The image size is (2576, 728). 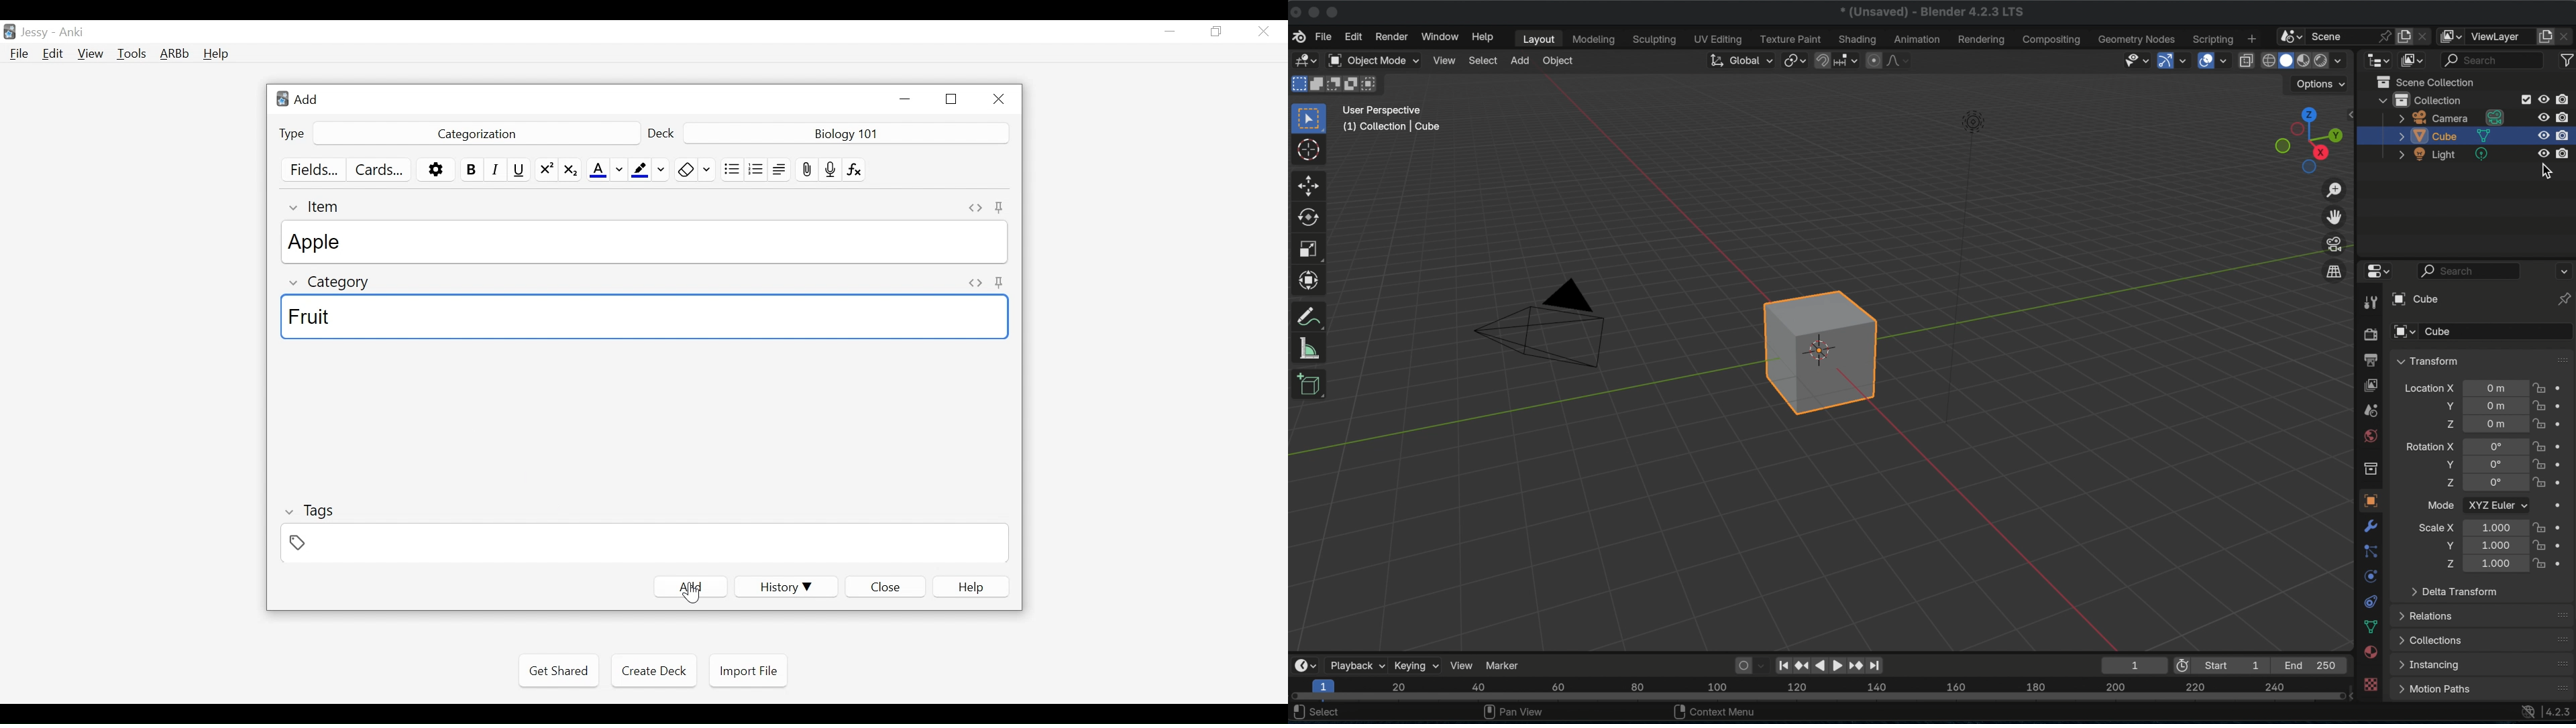 I want to click on select, so click(x=1483, y=60).